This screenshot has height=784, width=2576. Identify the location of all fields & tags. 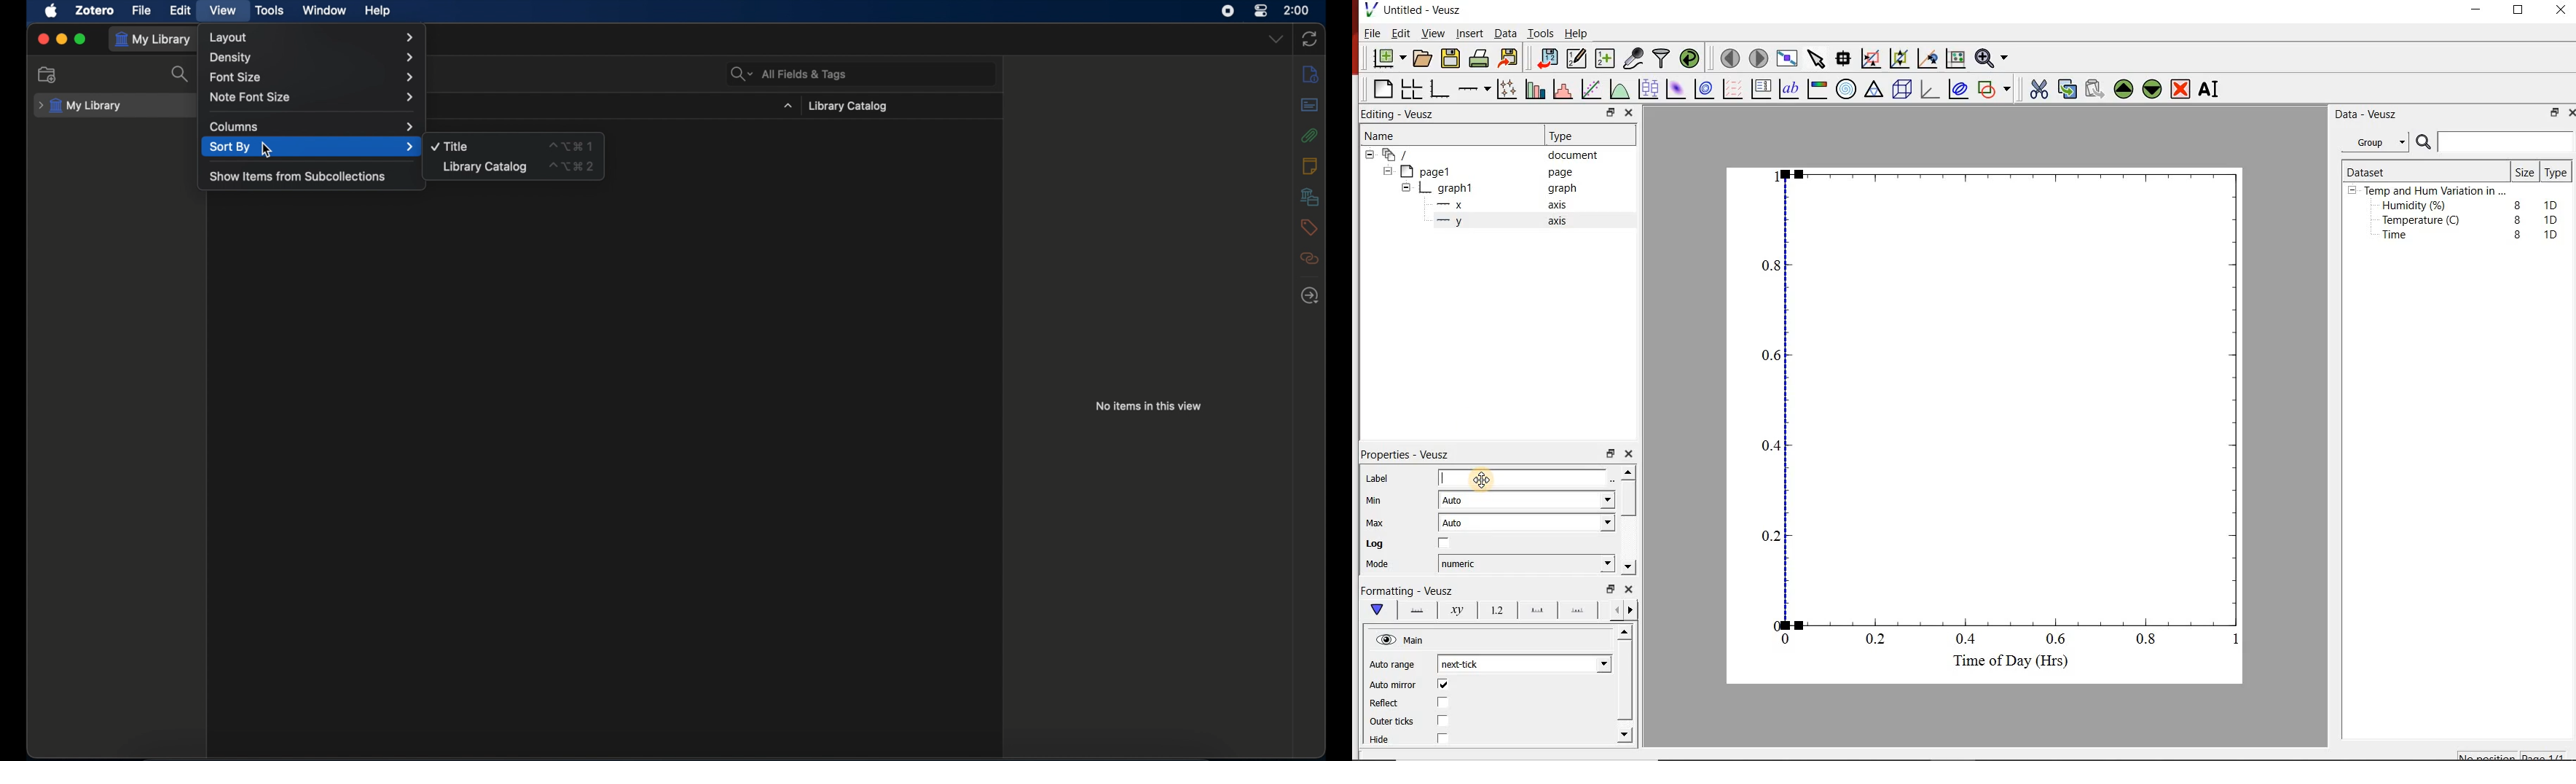
(787, 75).